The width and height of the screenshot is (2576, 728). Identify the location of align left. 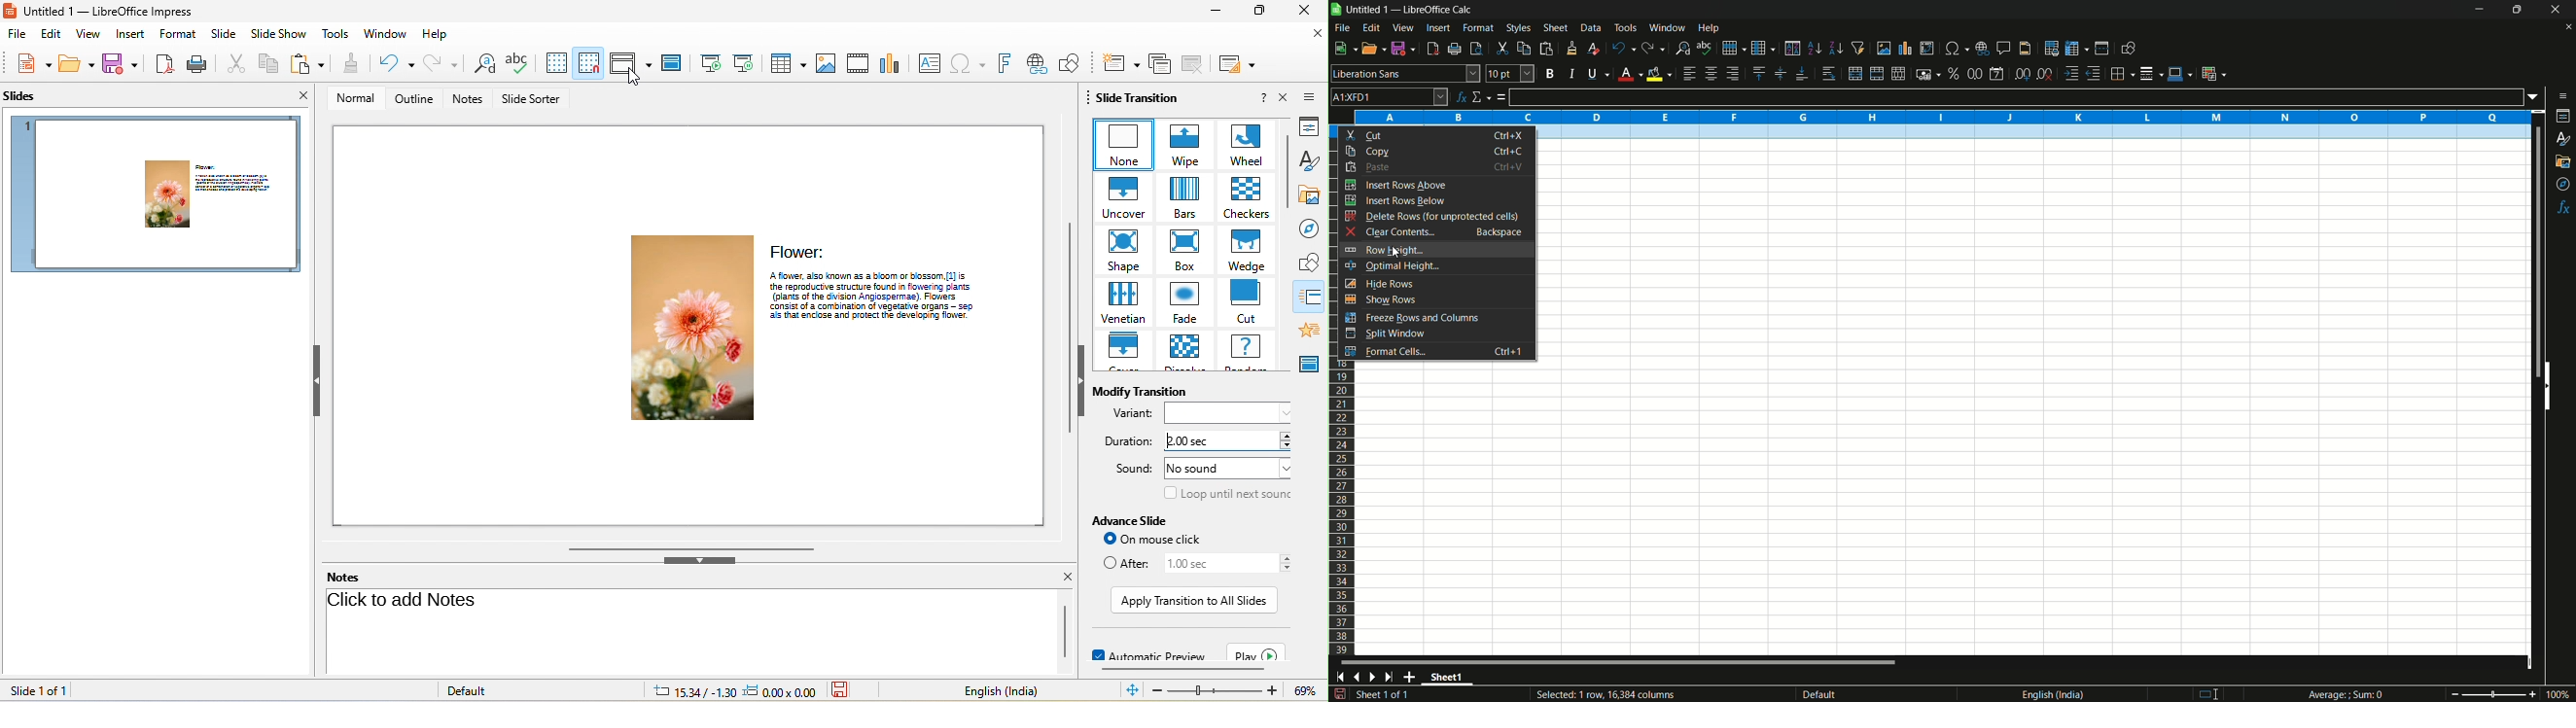
(1689, 74).